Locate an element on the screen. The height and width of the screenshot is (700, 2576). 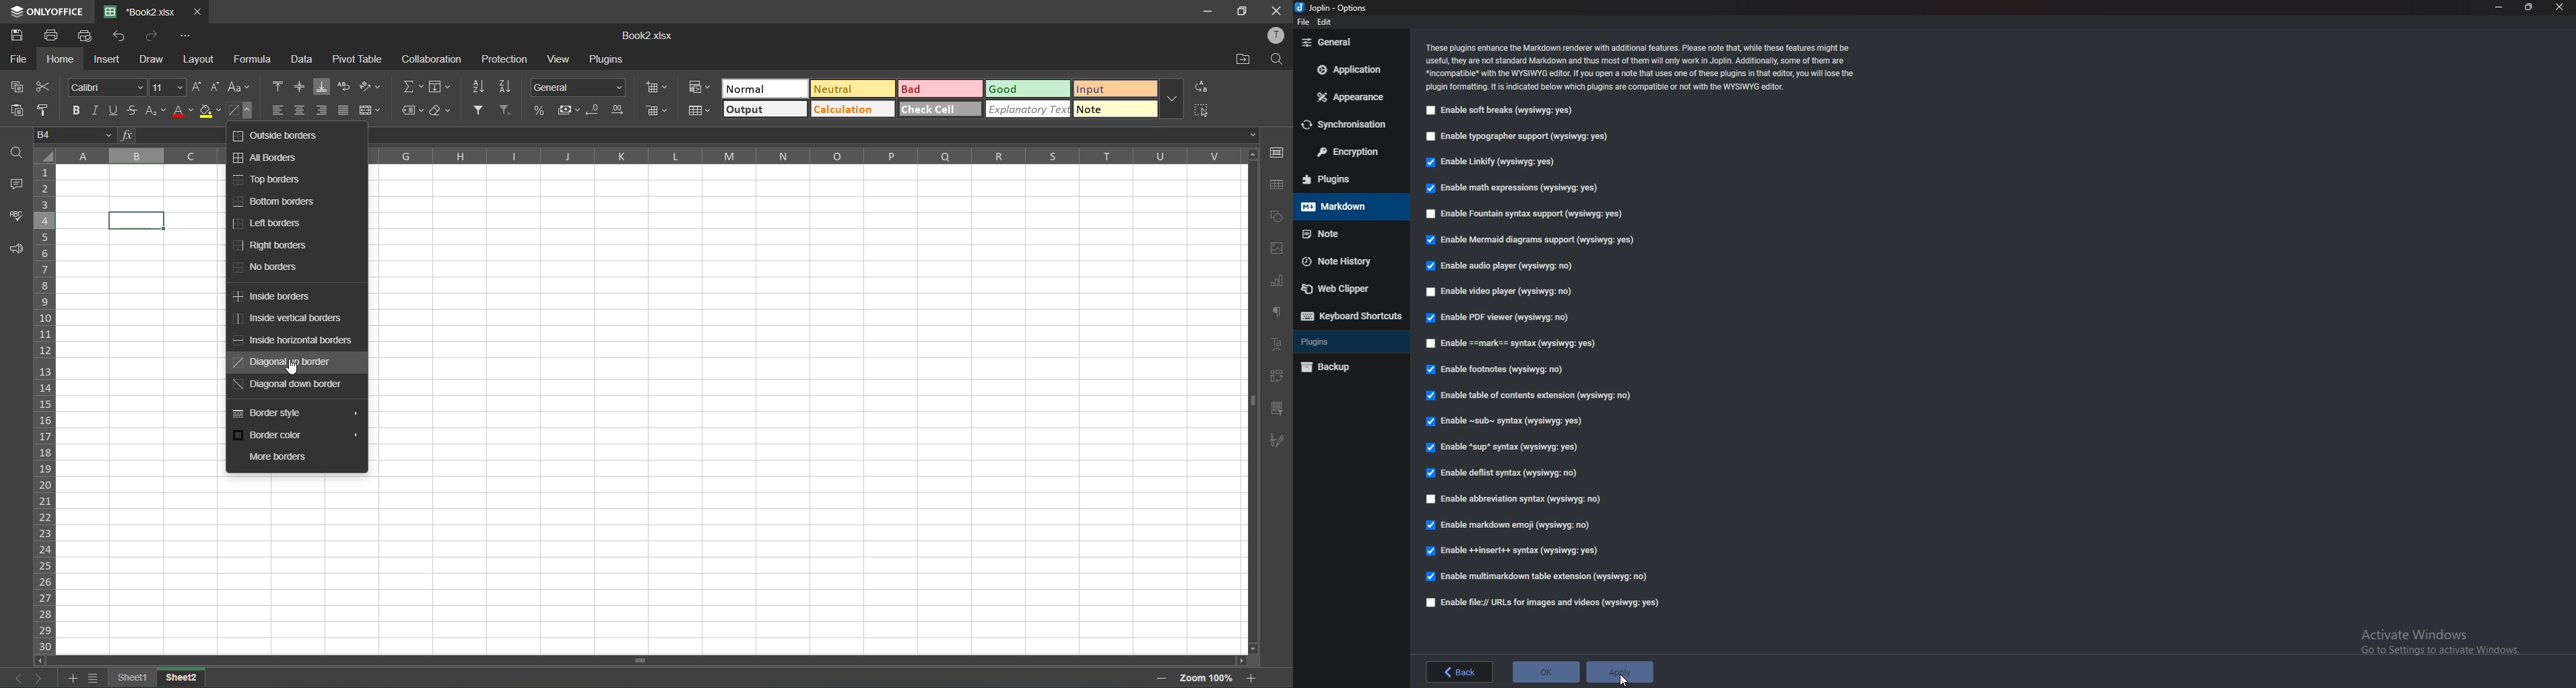
enable markdown emoji (wysiqyg:no) is located at coordinates (1506, 526).